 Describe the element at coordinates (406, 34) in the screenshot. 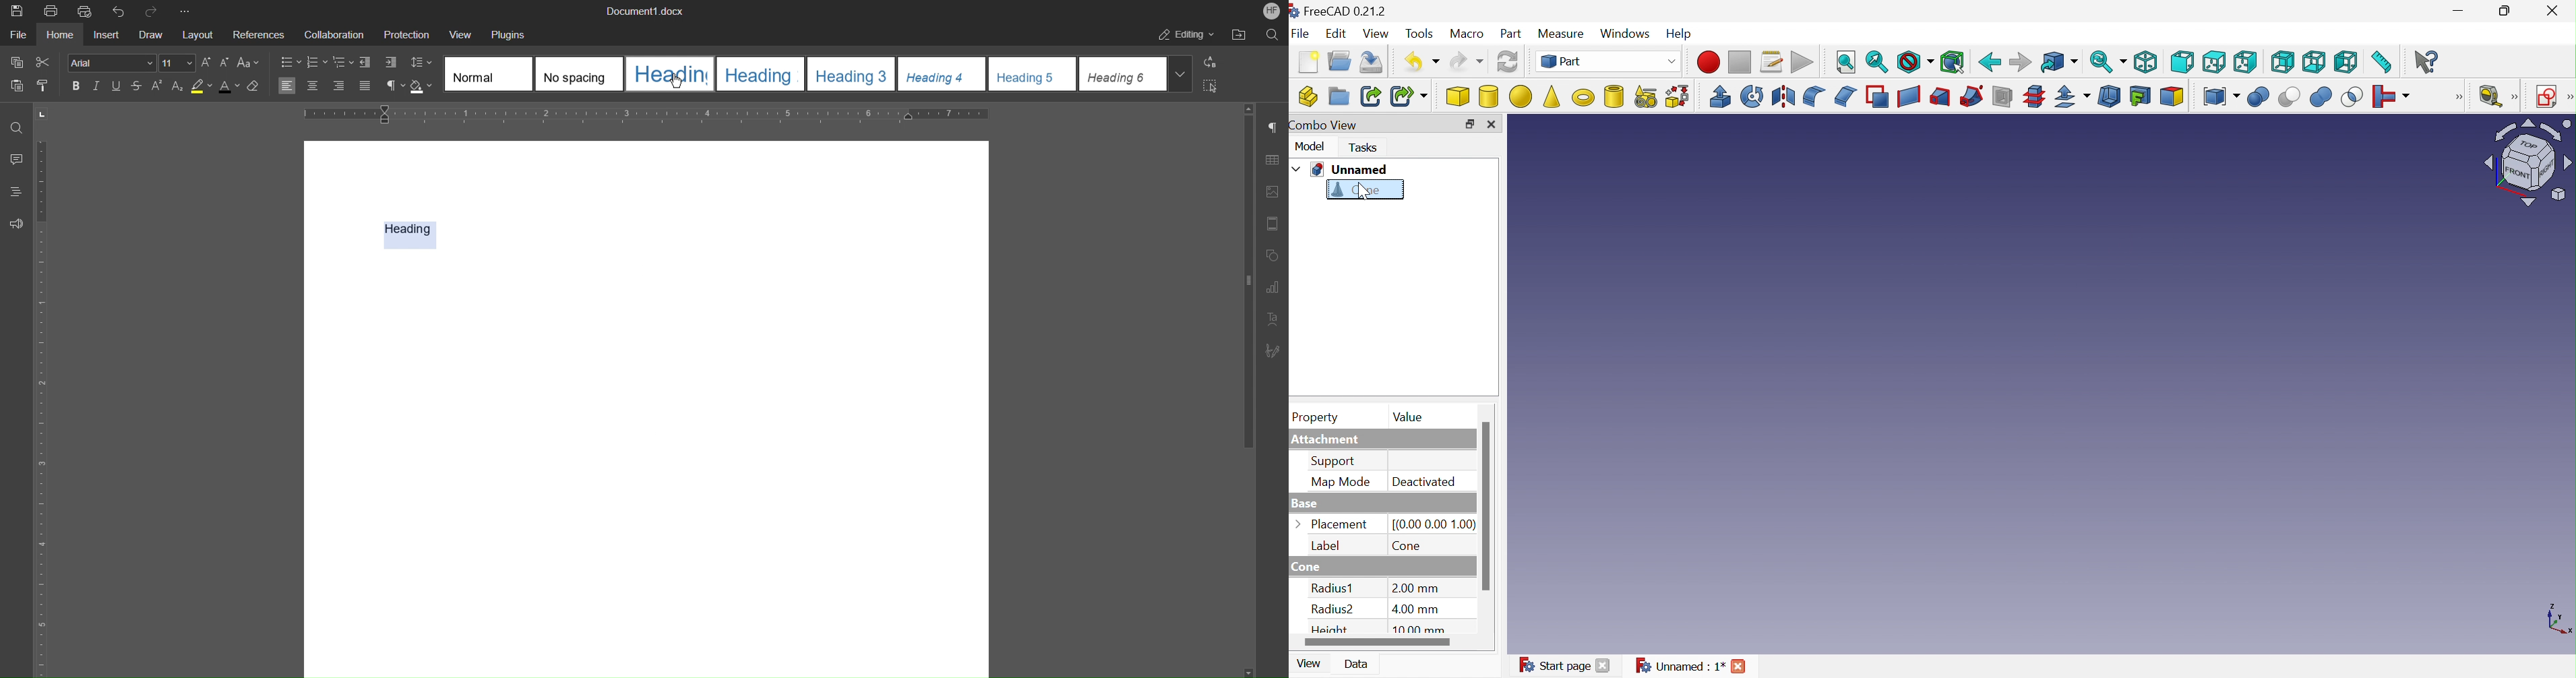

I see `Protection` at that location.